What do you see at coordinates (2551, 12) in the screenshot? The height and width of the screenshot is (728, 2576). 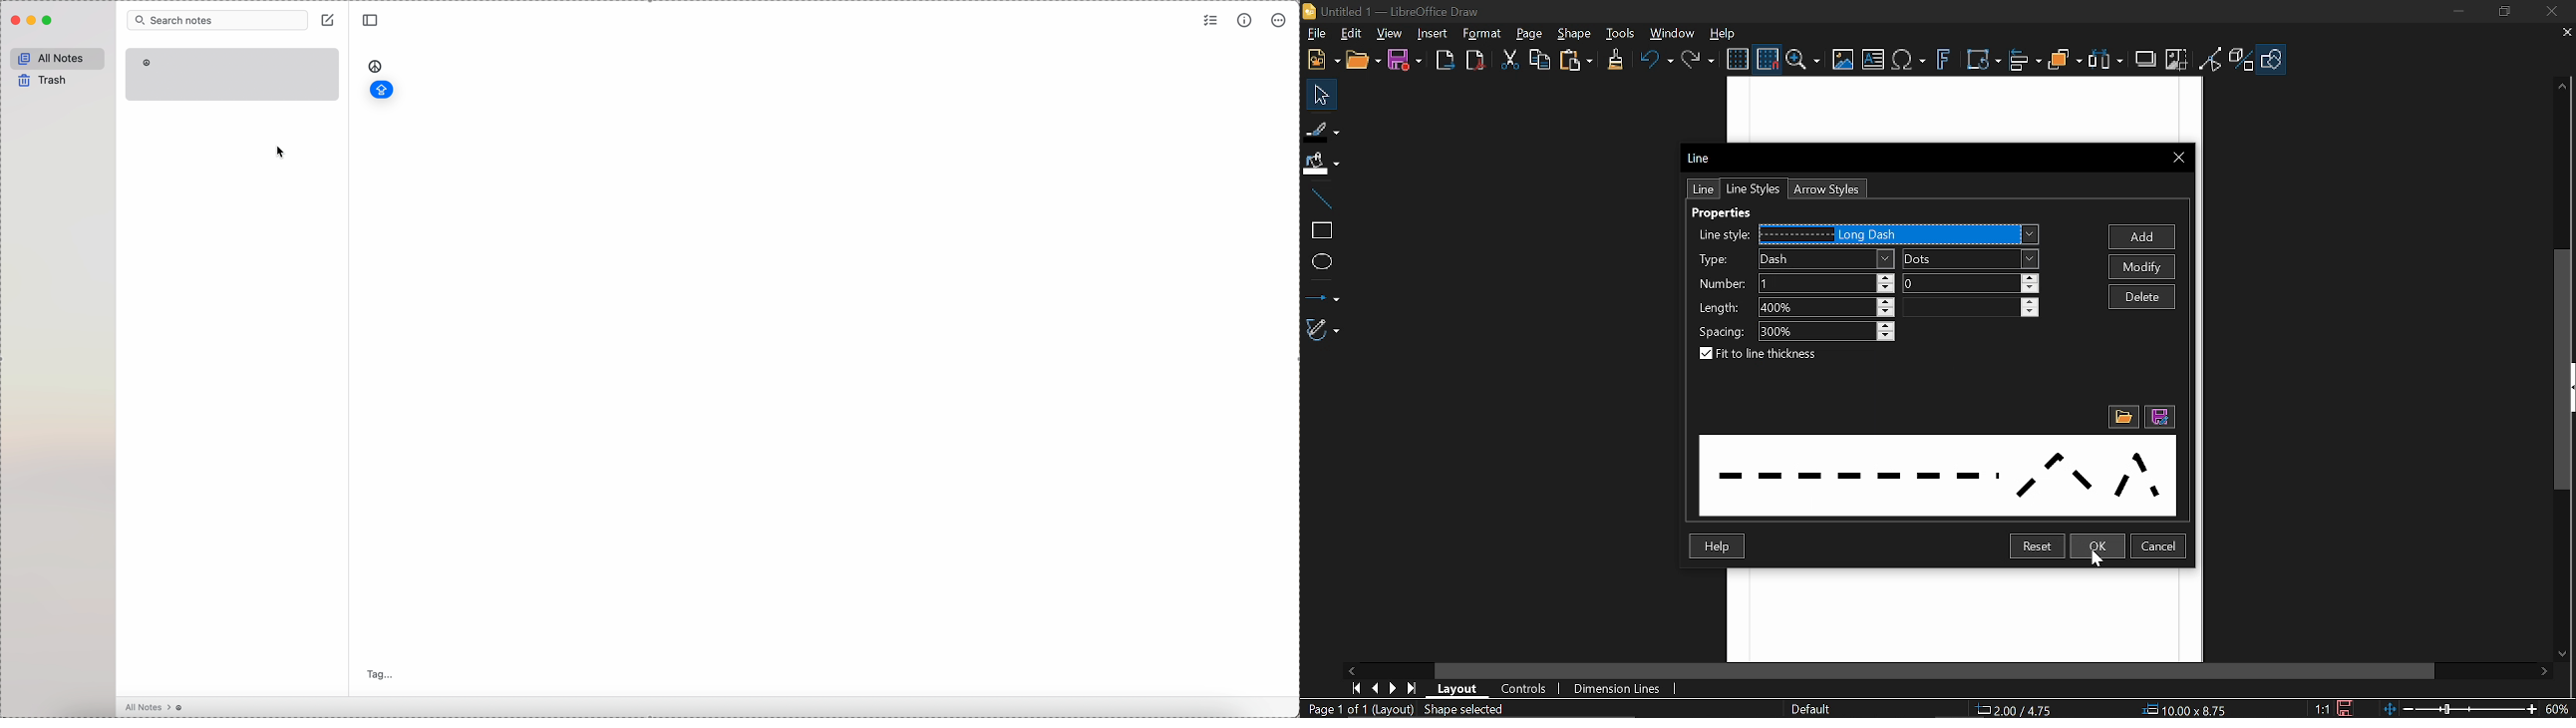 I see `close` at bounding box center [2551, 12].